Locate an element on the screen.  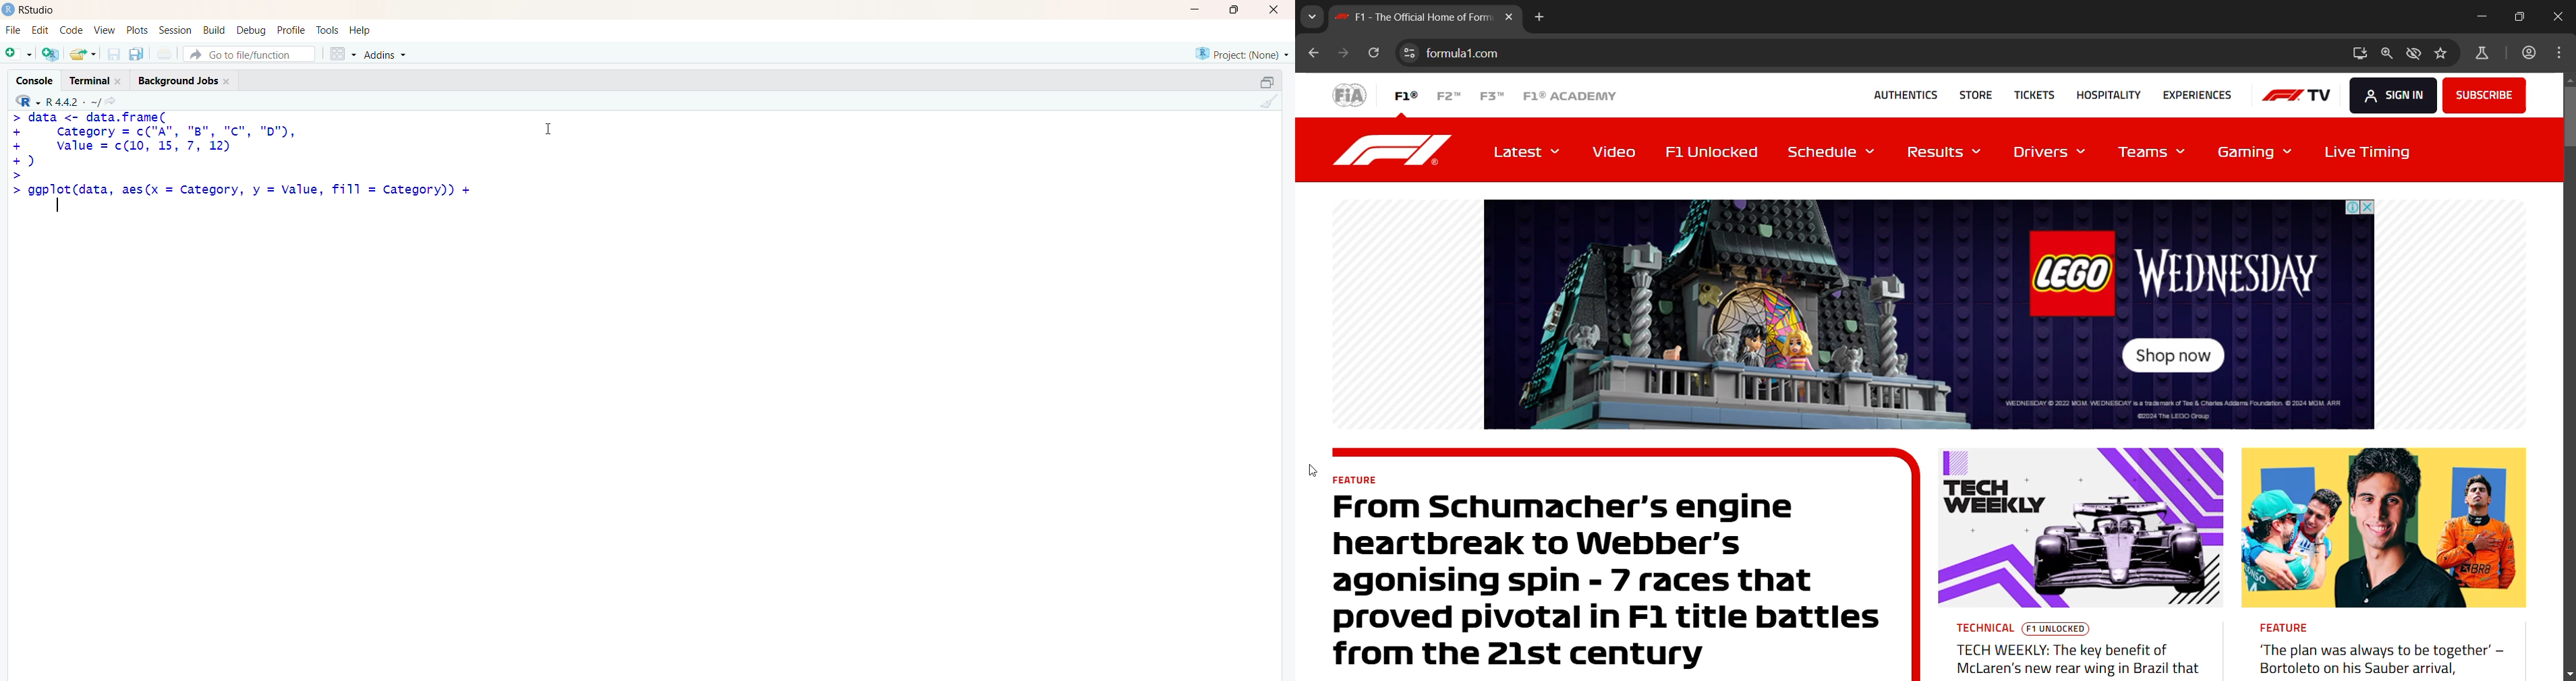
go to directiory is located at coordinates (114, 101).